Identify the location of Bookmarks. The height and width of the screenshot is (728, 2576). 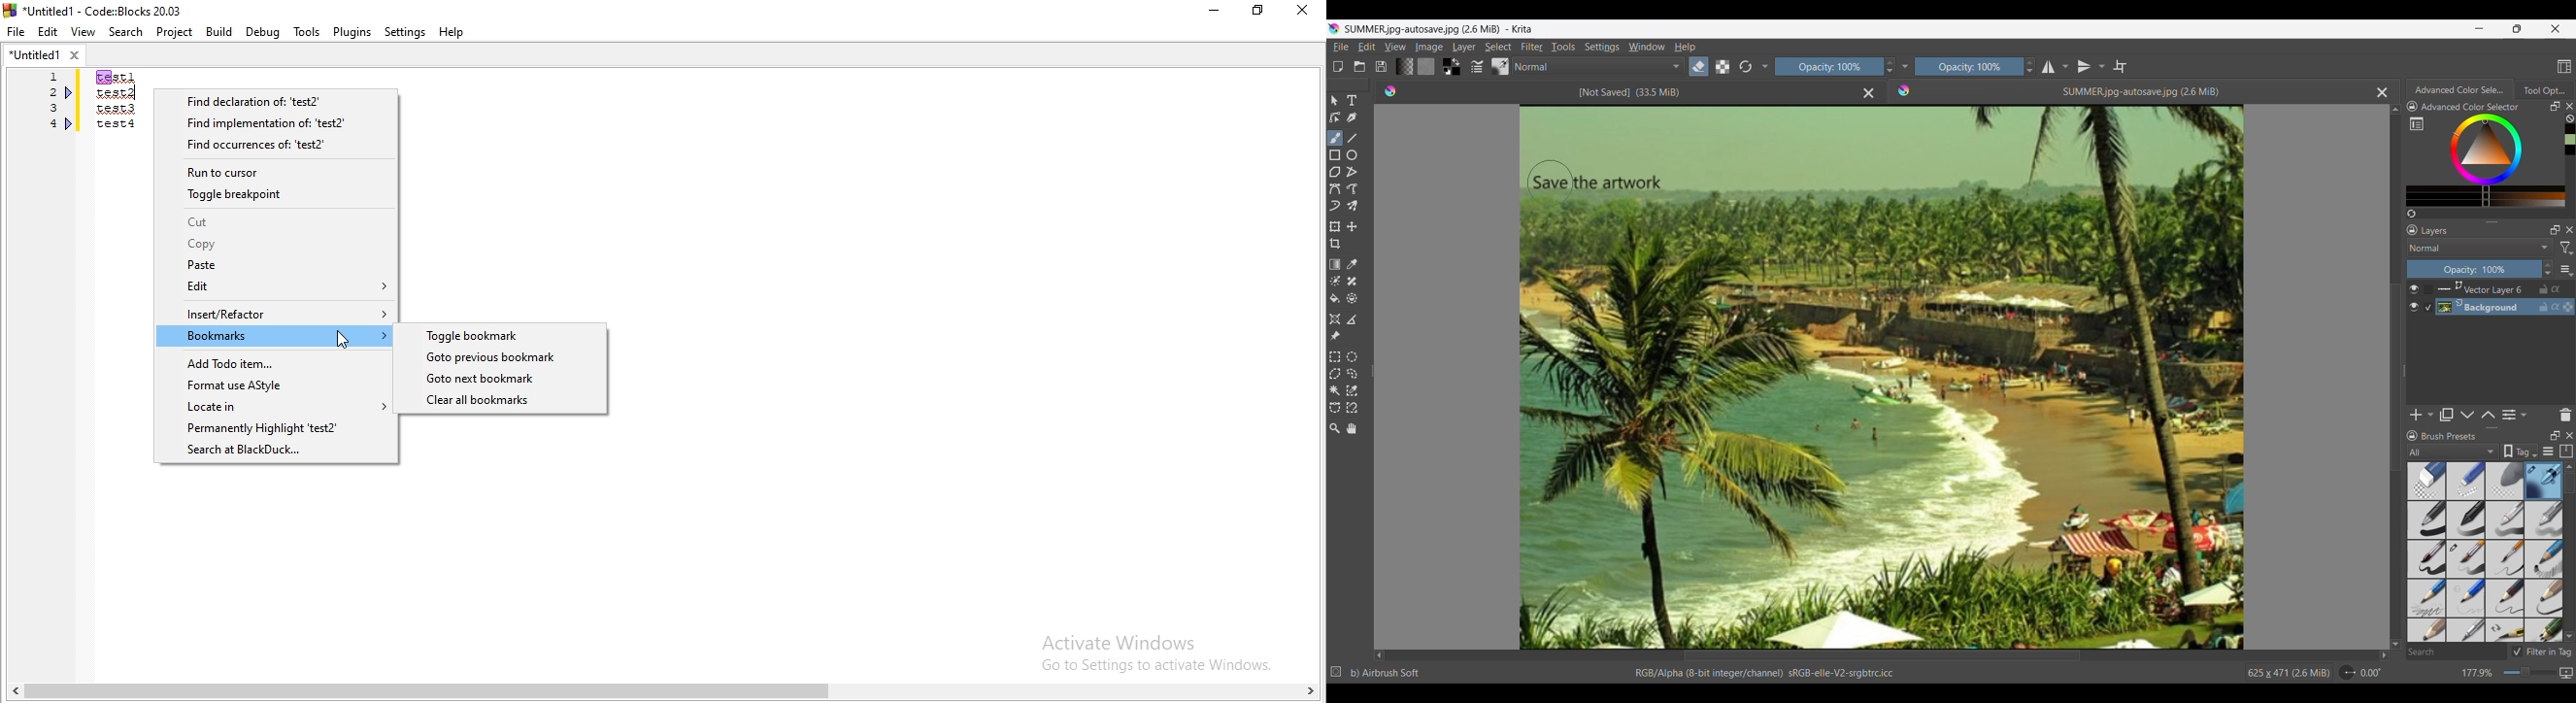
(273, 337).